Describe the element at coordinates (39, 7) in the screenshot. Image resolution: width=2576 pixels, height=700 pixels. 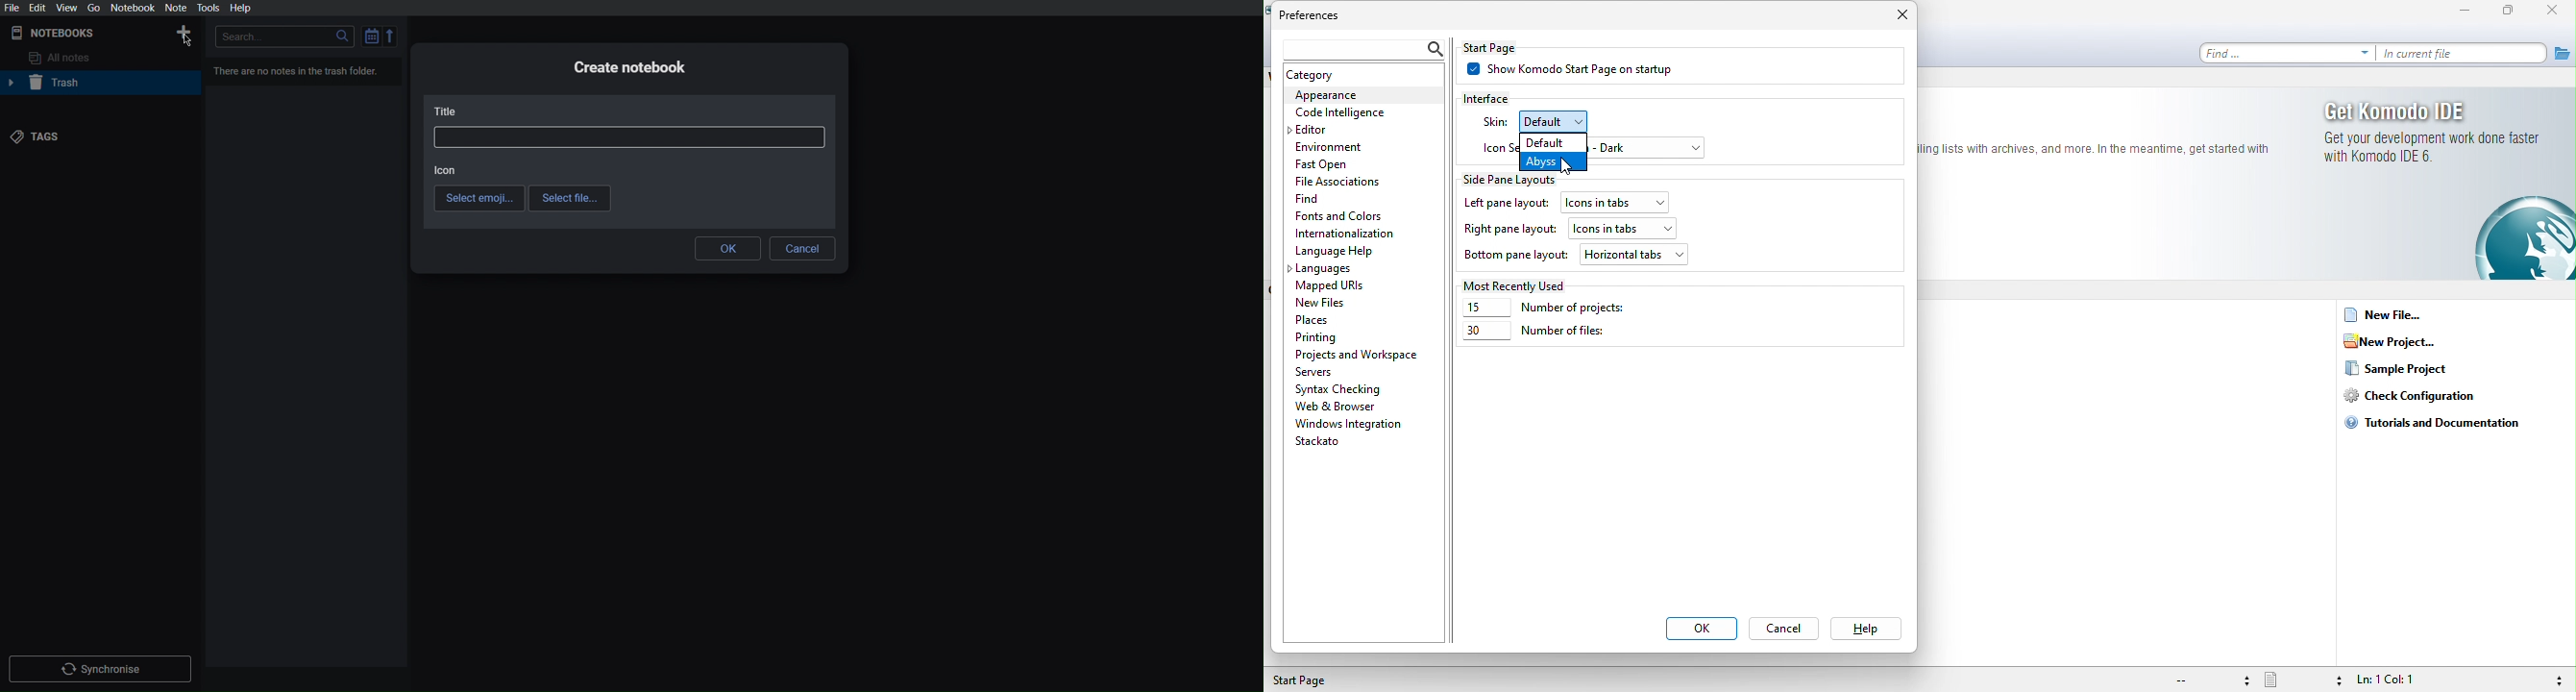
I see `Edit` at that location.